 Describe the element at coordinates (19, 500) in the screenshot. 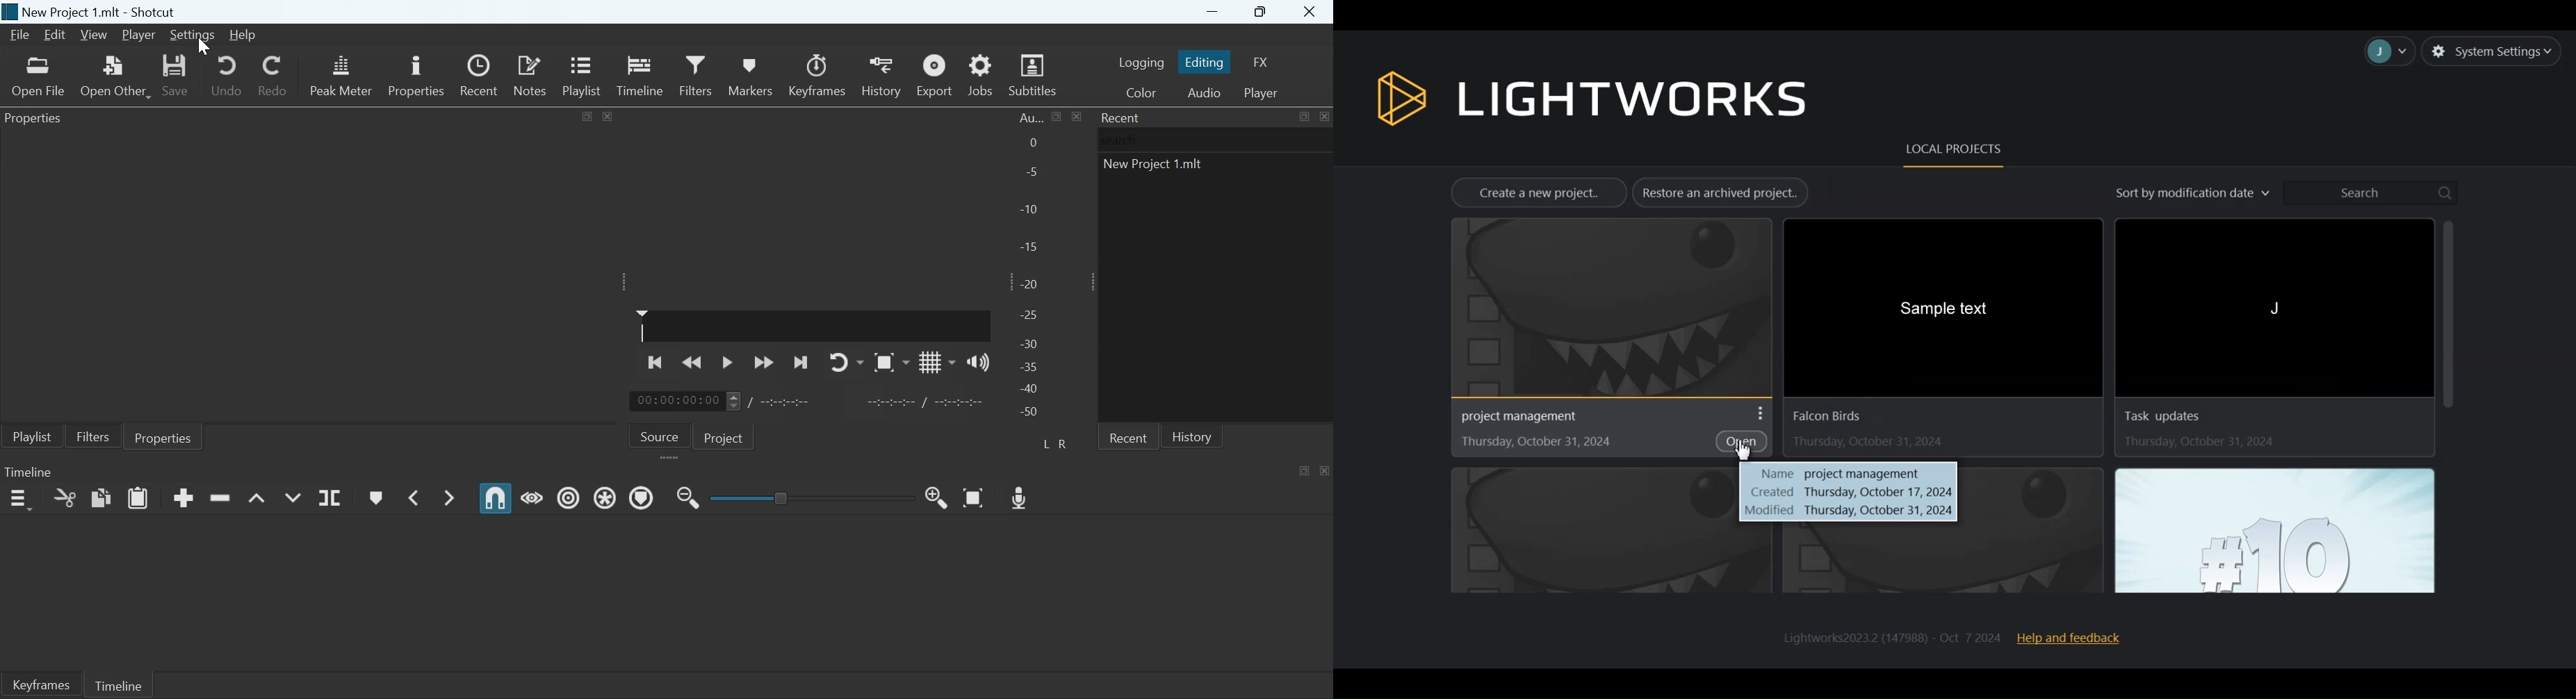

I see `Timeline menu` at that location.